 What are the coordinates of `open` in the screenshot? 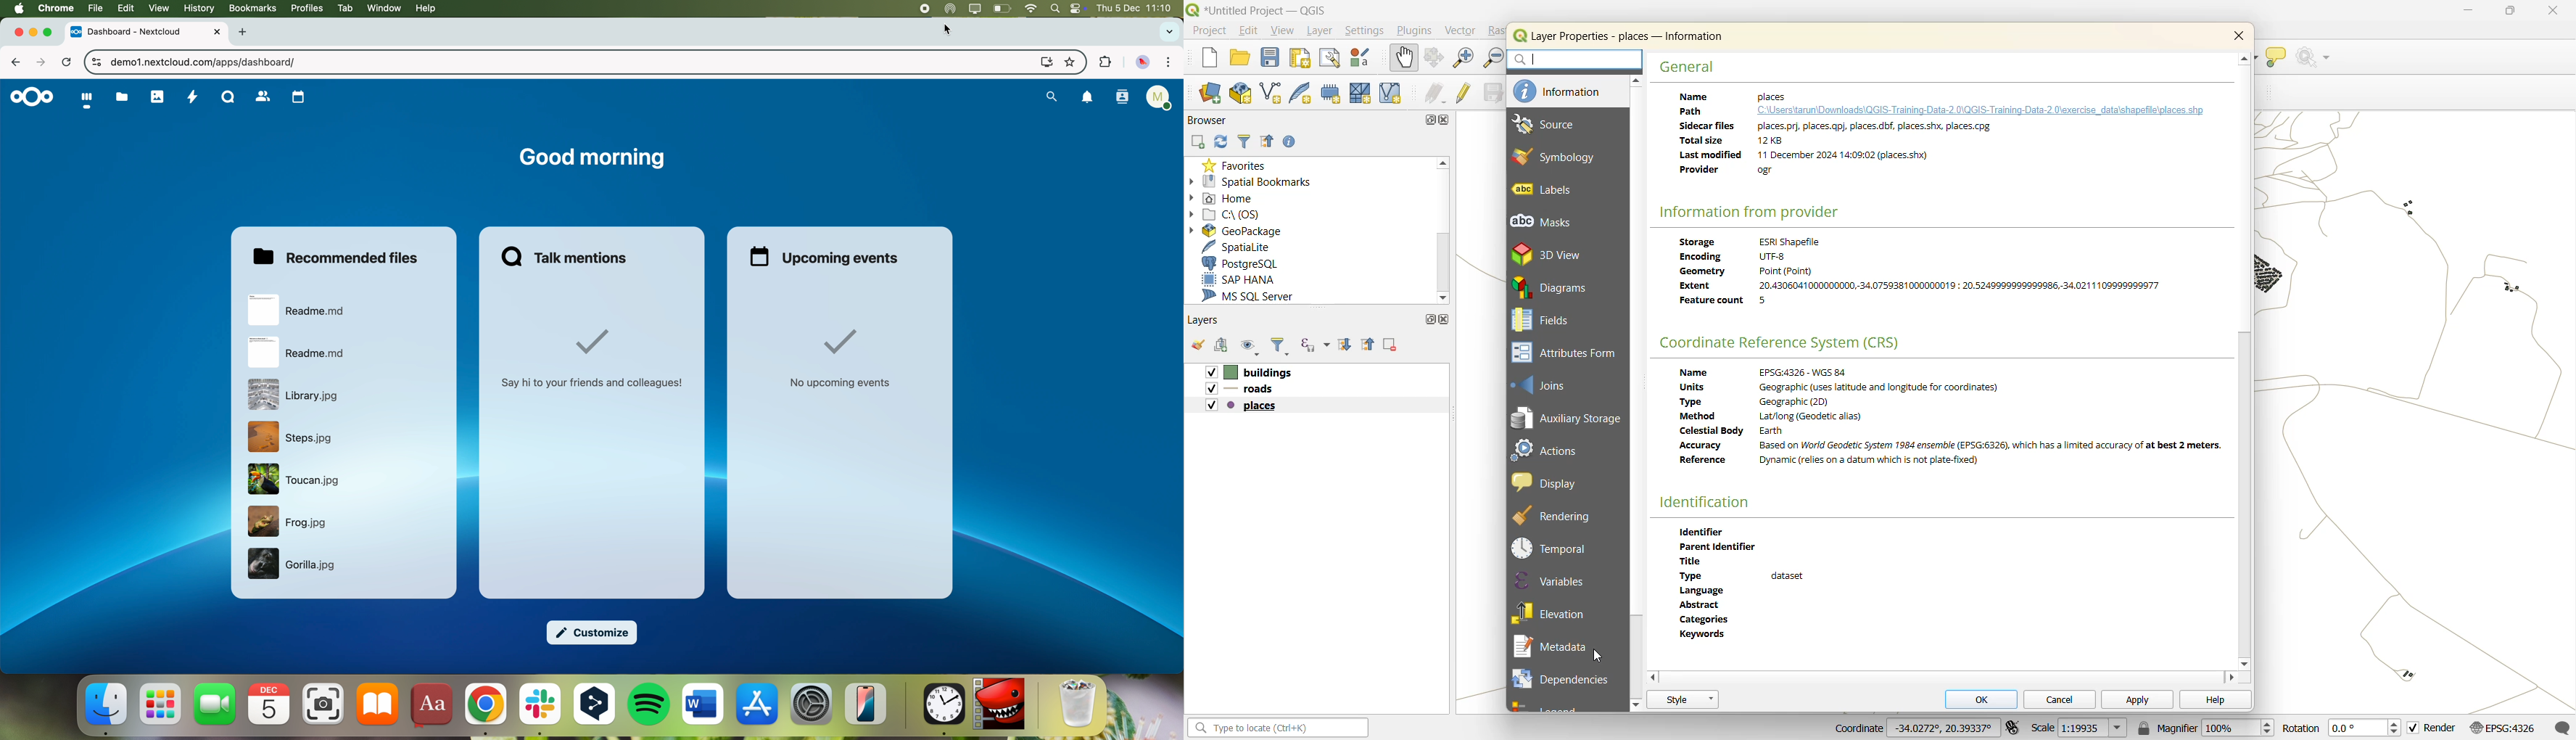 It's located at (1242, 60).